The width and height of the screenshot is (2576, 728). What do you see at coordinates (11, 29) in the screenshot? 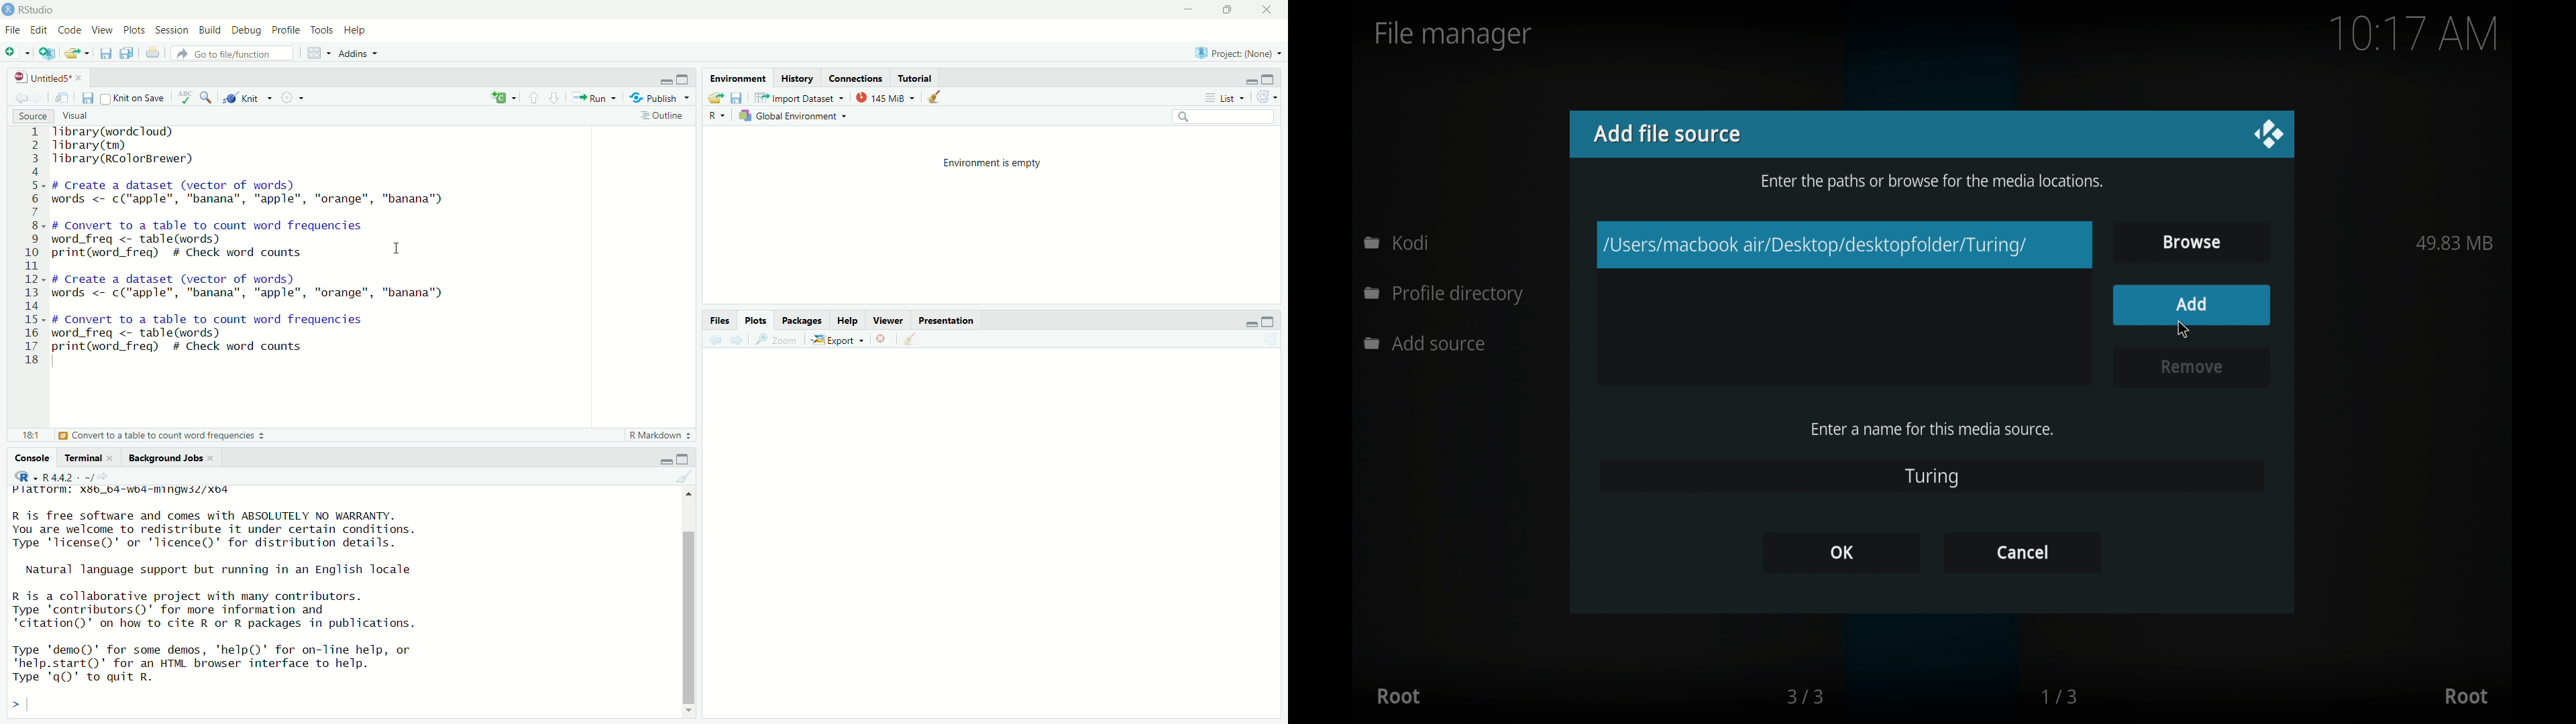
I see `File` at bounding box center [11, 29].